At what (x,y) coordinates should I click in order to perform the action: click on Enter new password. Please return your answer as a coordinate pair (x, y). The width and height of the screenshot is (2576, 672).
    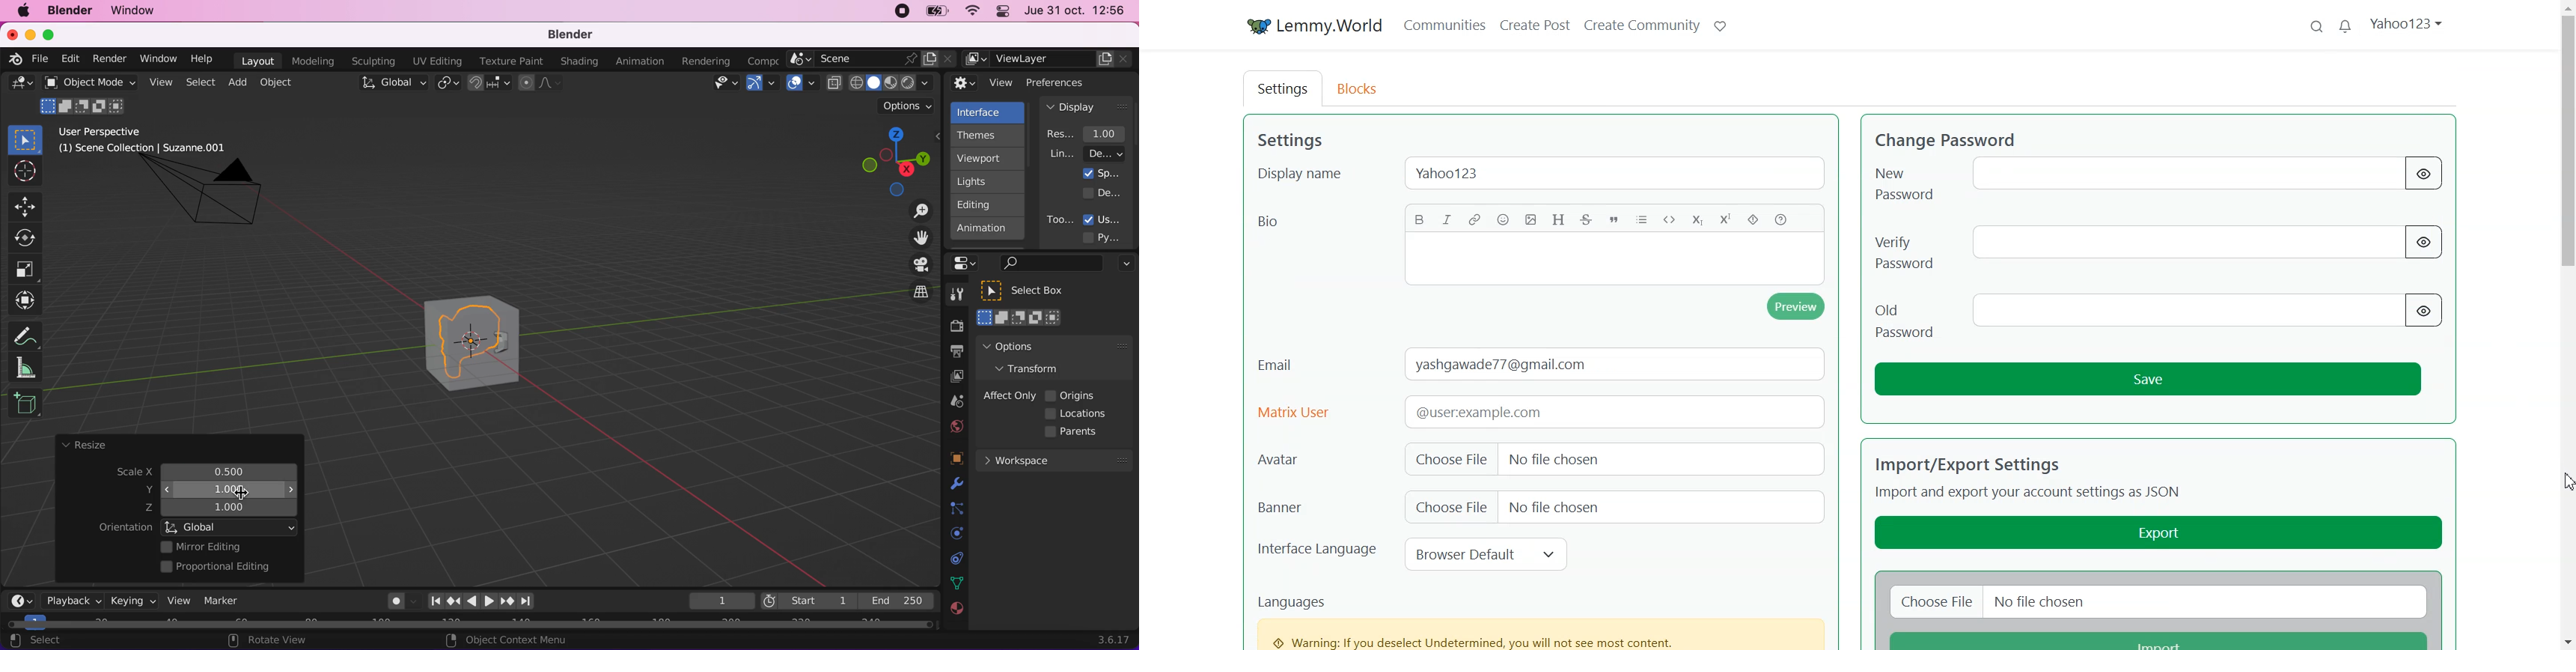
    Looking at the image, I should click on (2176, 174).